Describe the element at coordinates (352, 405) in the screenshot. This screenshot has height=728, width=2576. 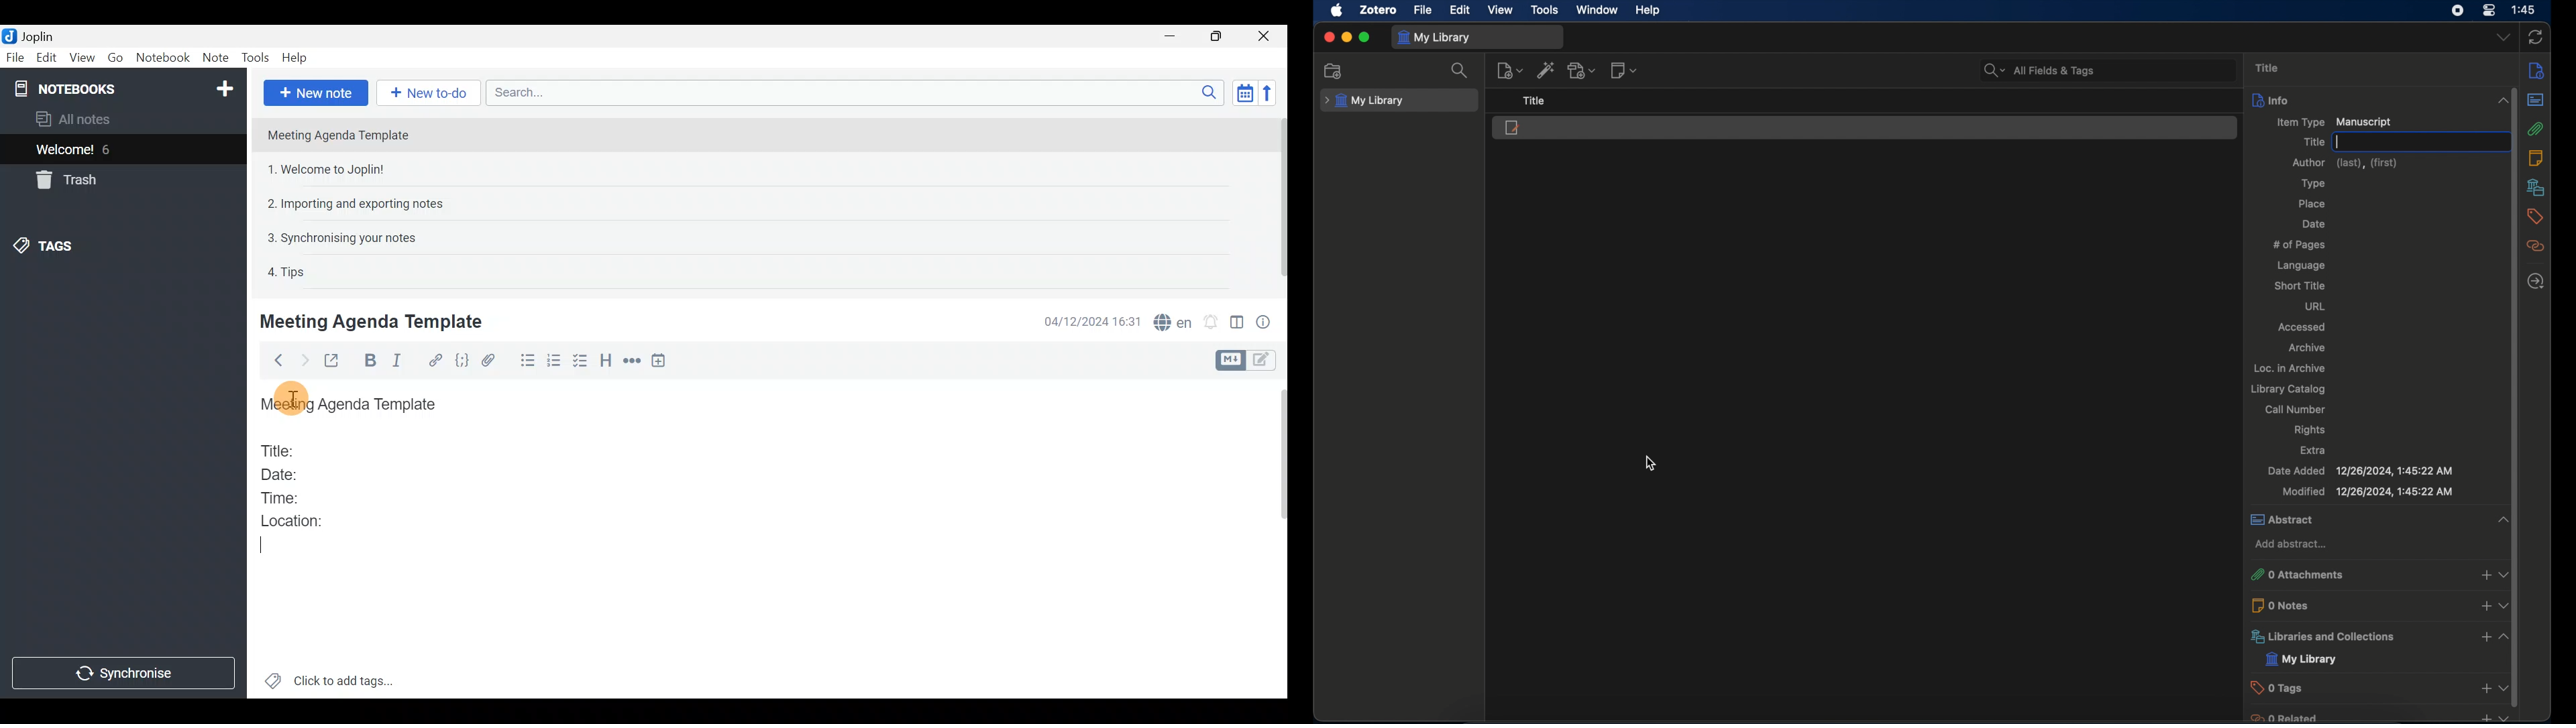
I see `Meeting Agenda Template` at that location.